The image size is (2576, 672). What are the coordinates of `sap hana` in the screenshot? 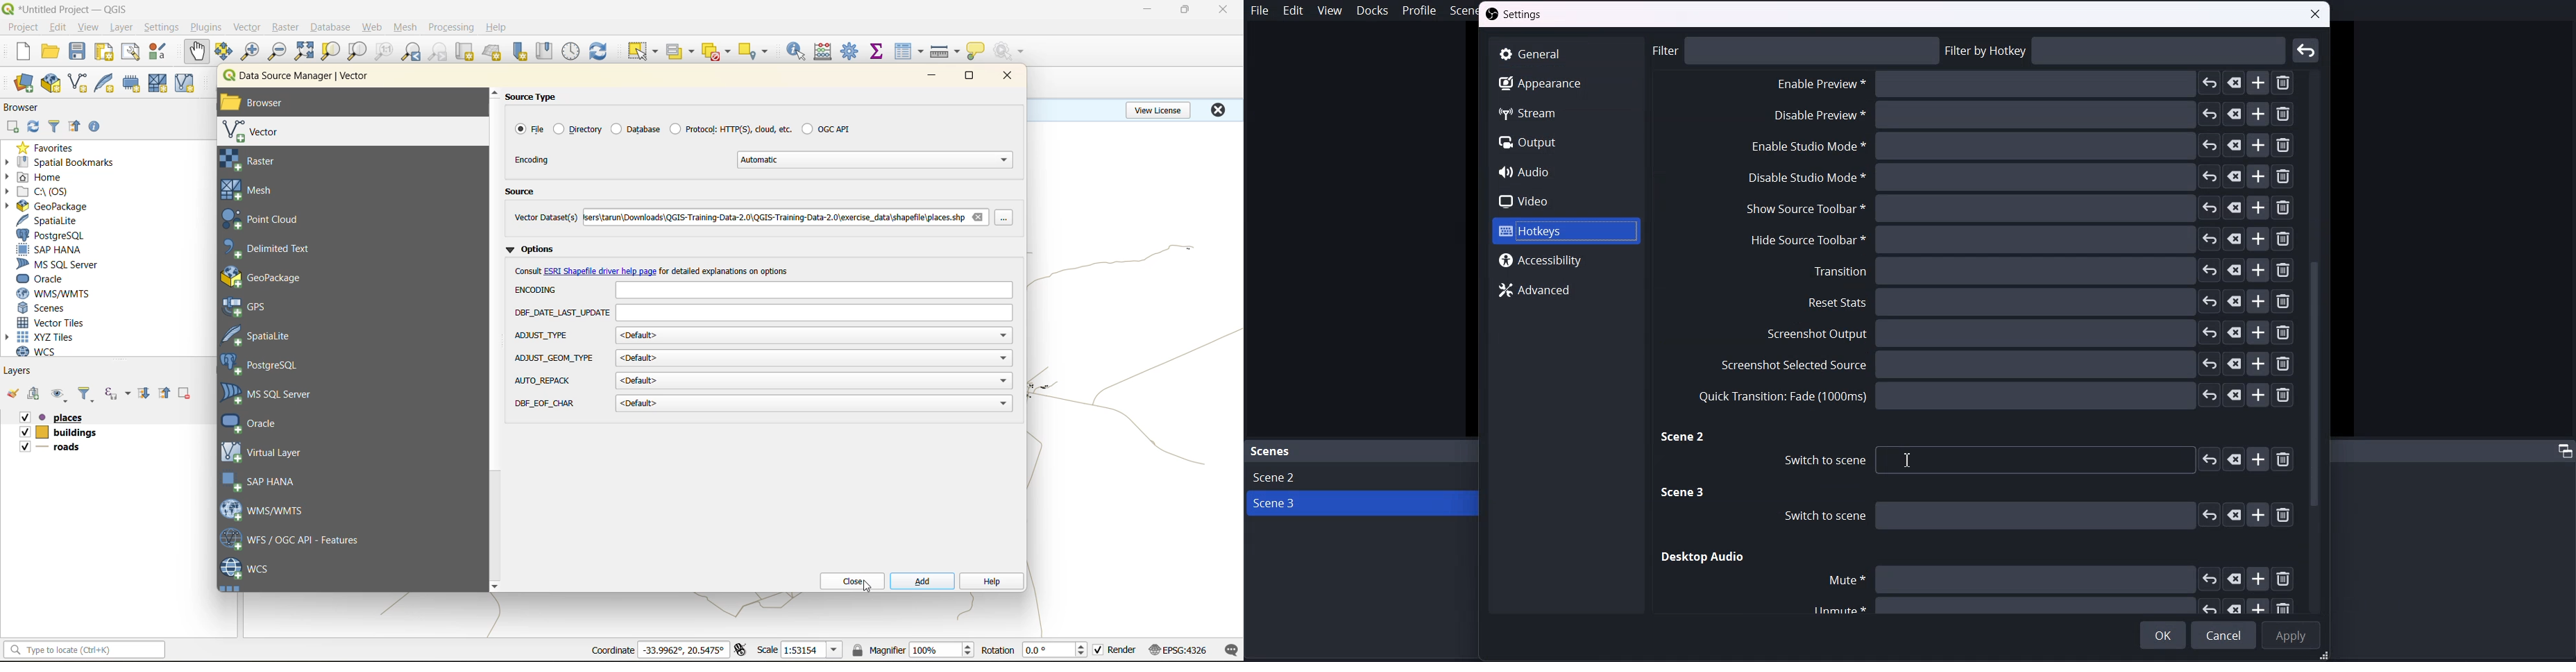 It's located at (262, 482).